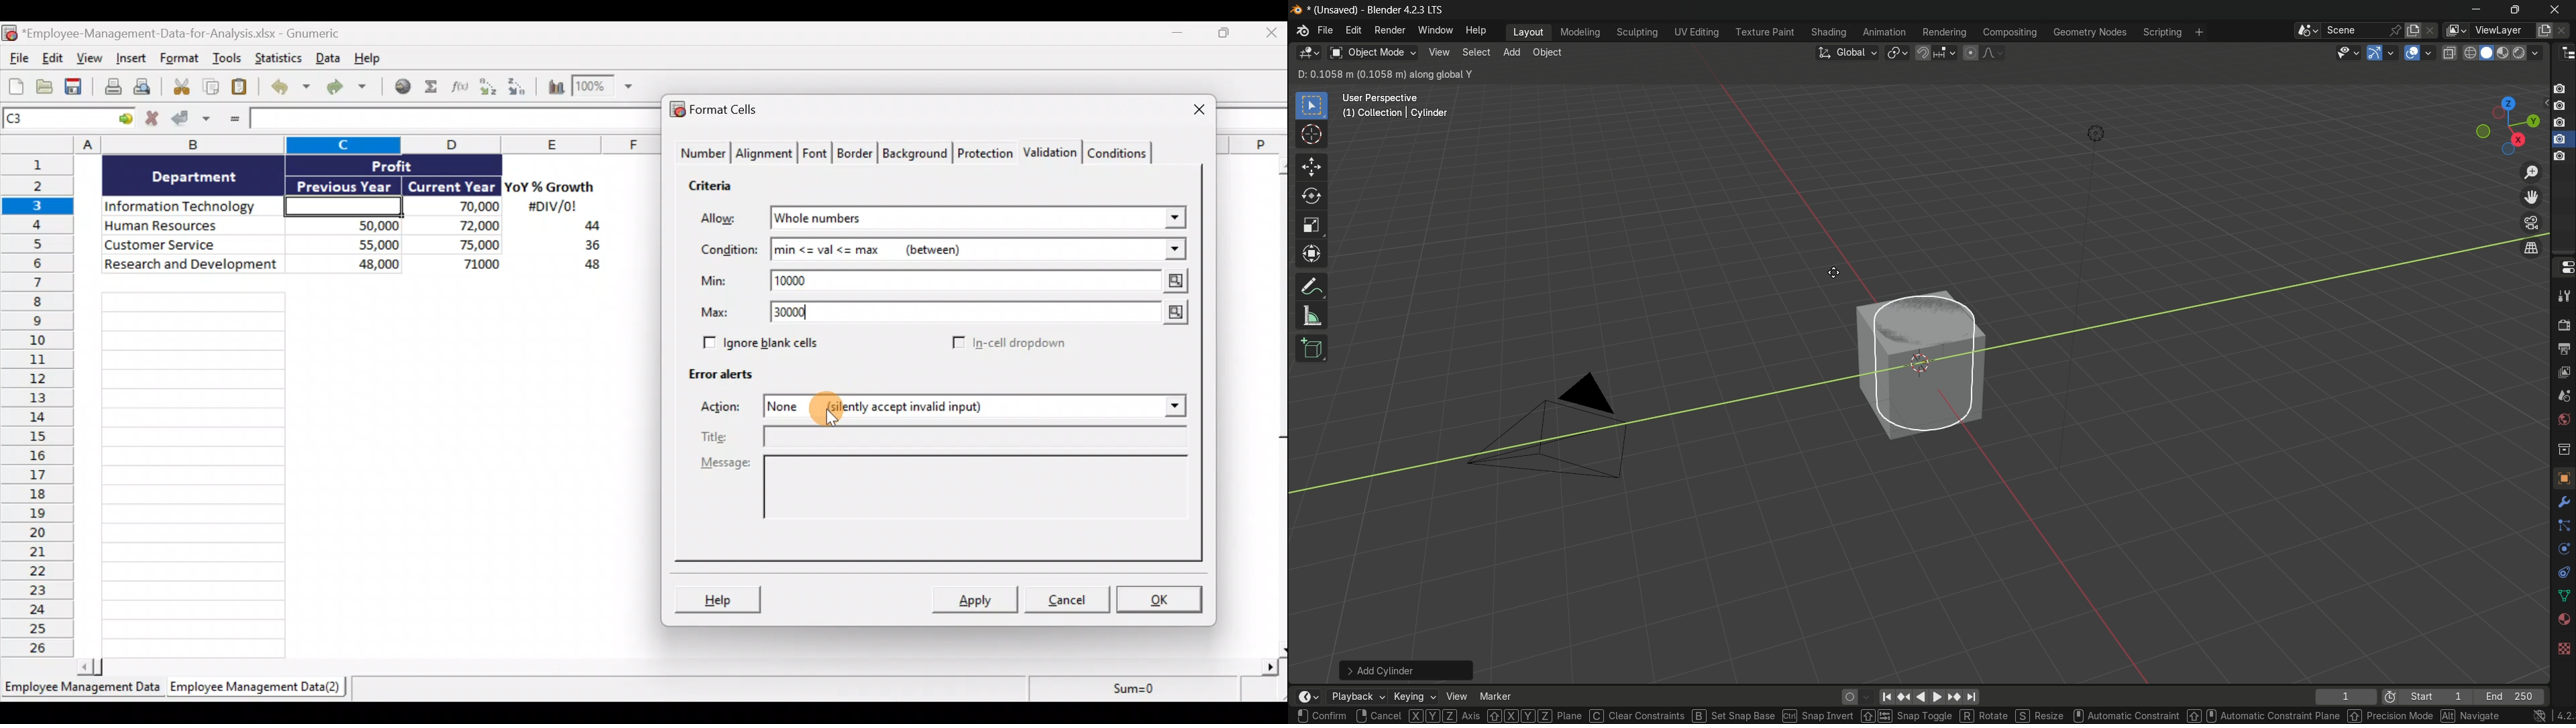  I want to click on Human Resources, so click(190, 227).